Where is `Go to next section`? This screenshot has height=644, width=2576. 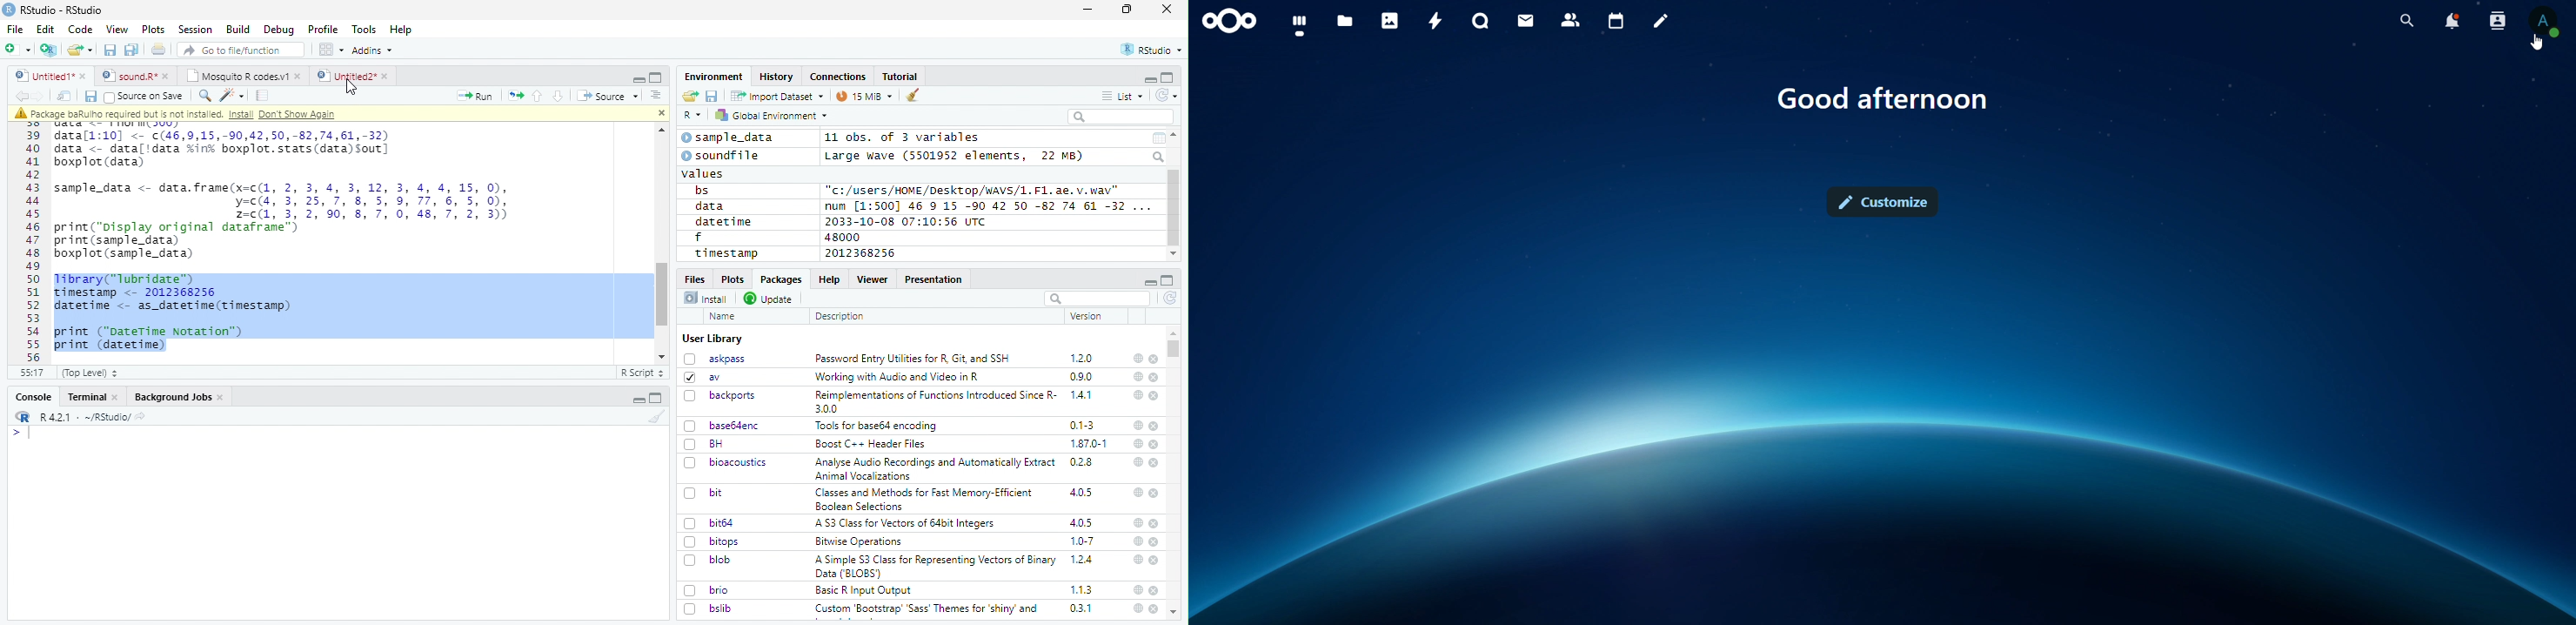 Go to next section is located at coordinates (560, 96).